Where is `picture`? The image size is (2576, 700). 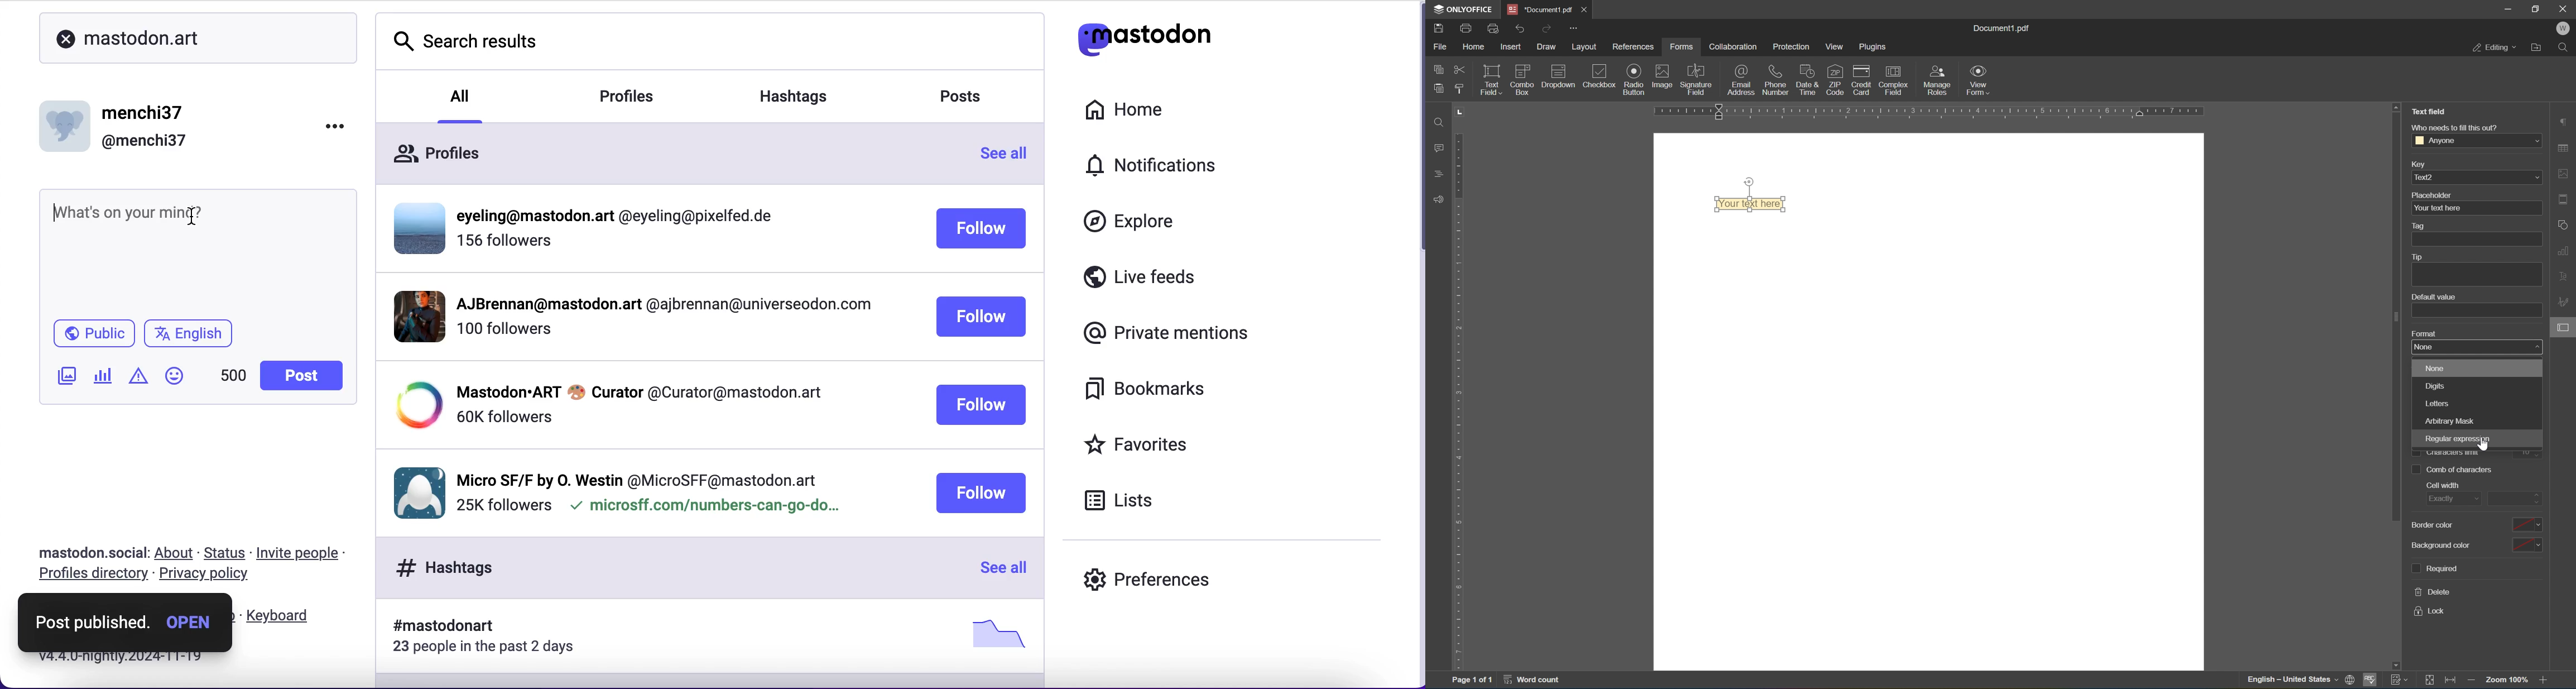 picture is located at coordinates (993, 633).